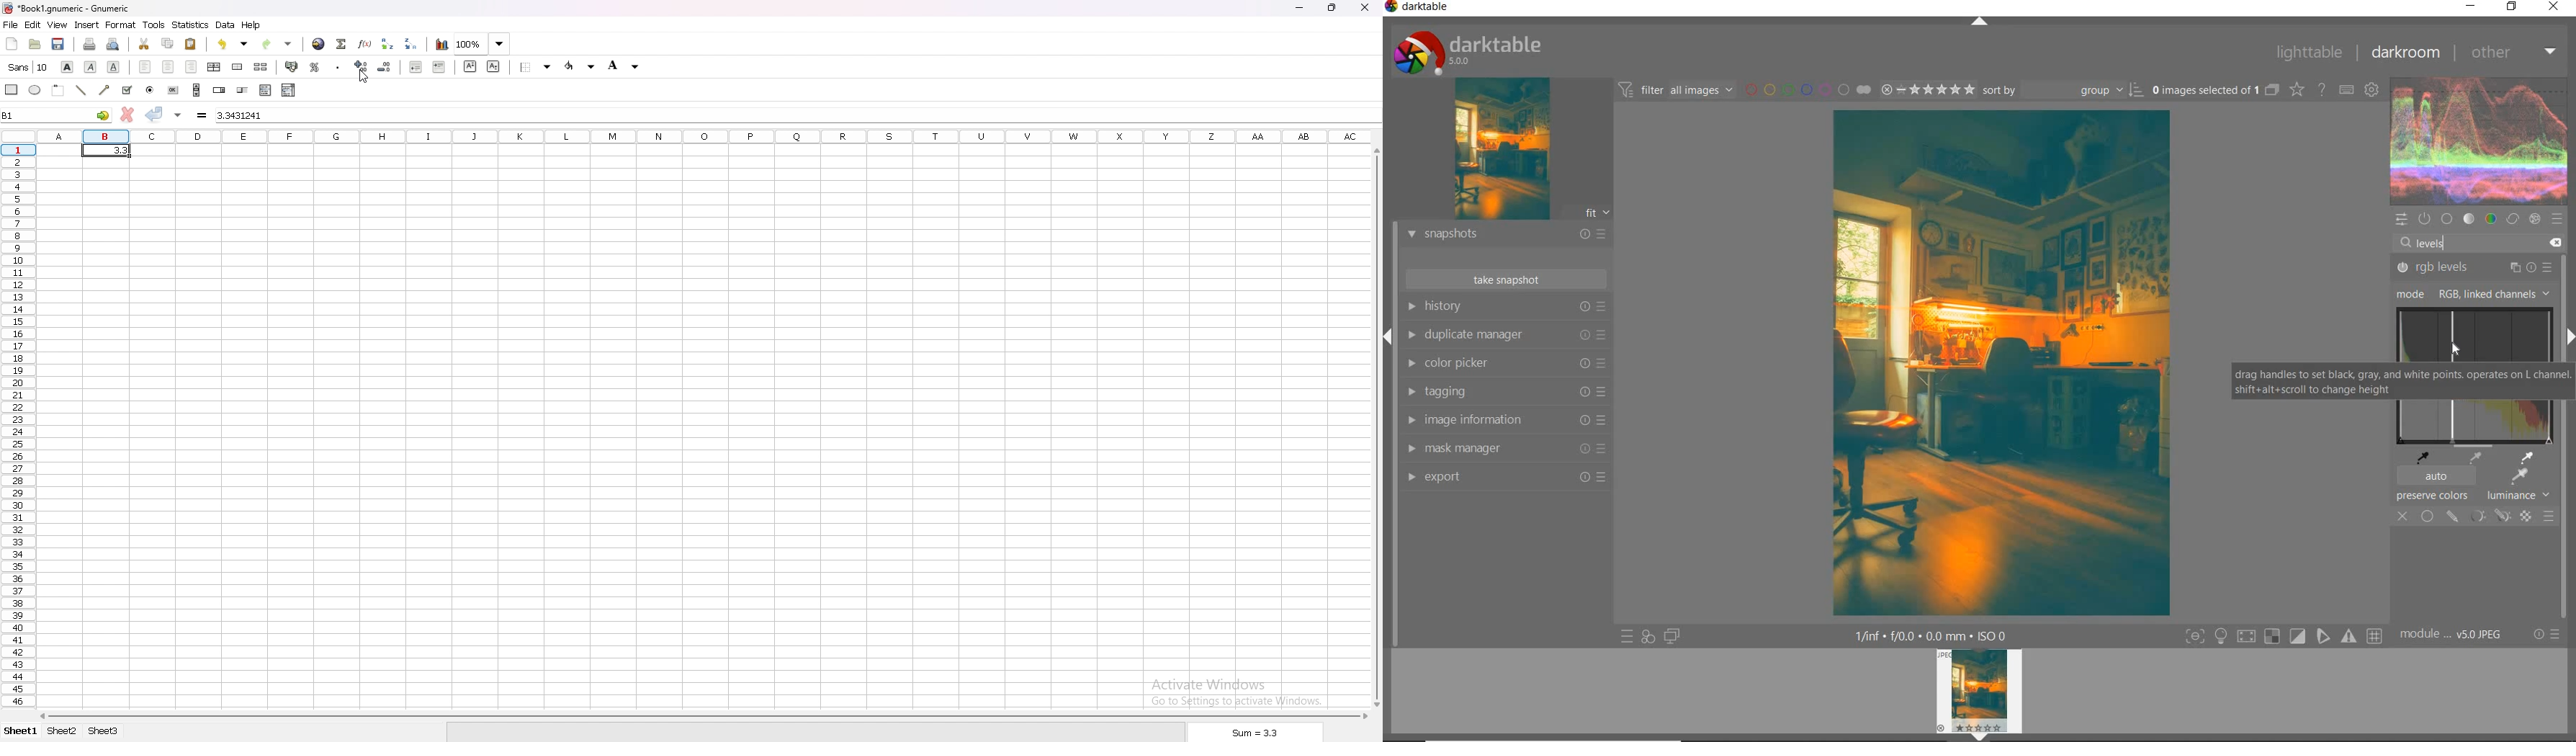  Describe the element at coordinates (536, 68) in the screenshot. I see `border` at that location.